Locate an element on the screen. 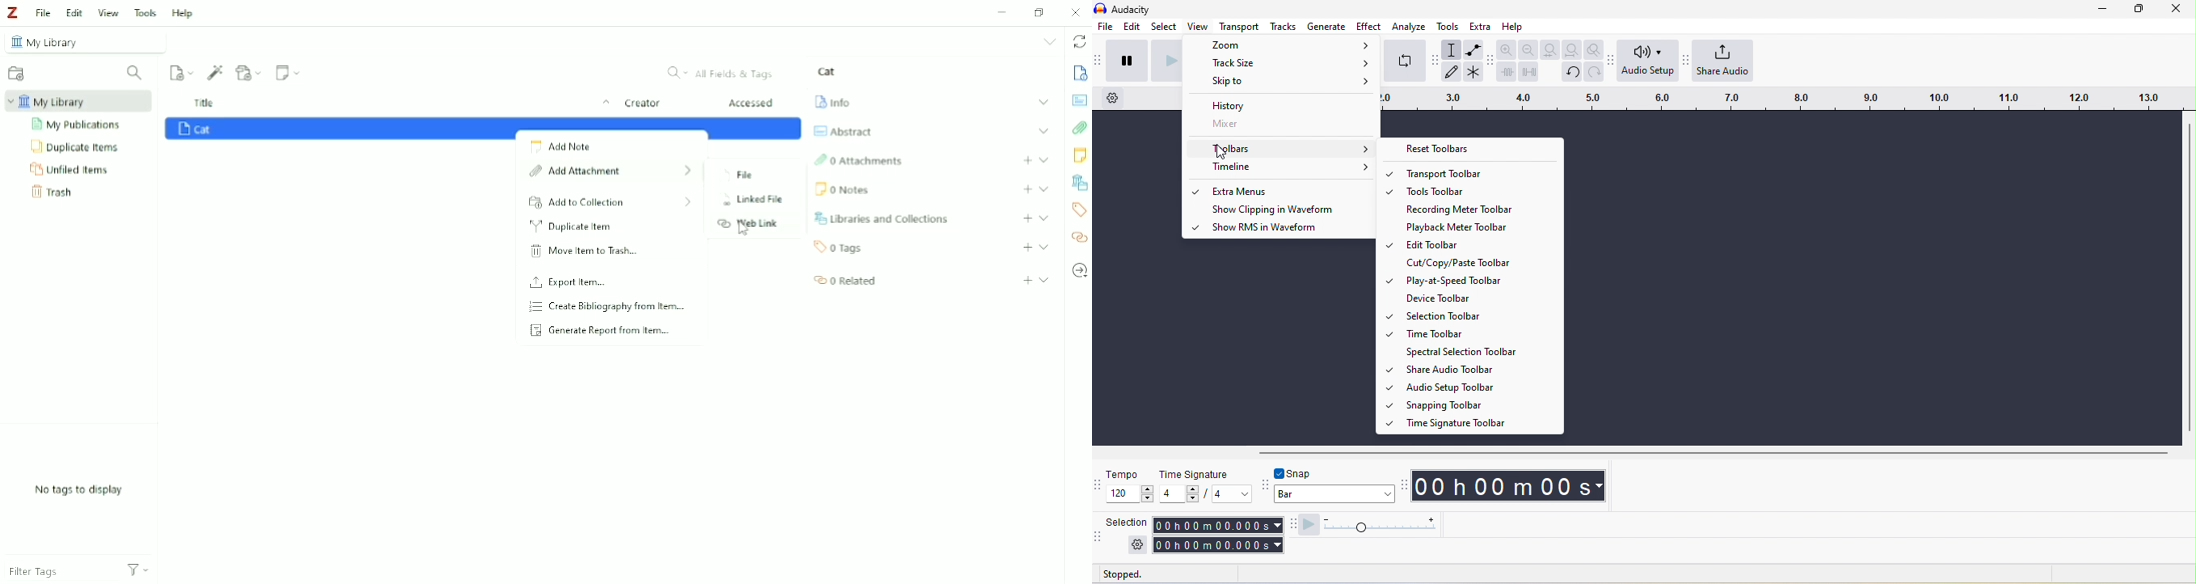  Snapping tool bar is located at coordinates (1480, 404).